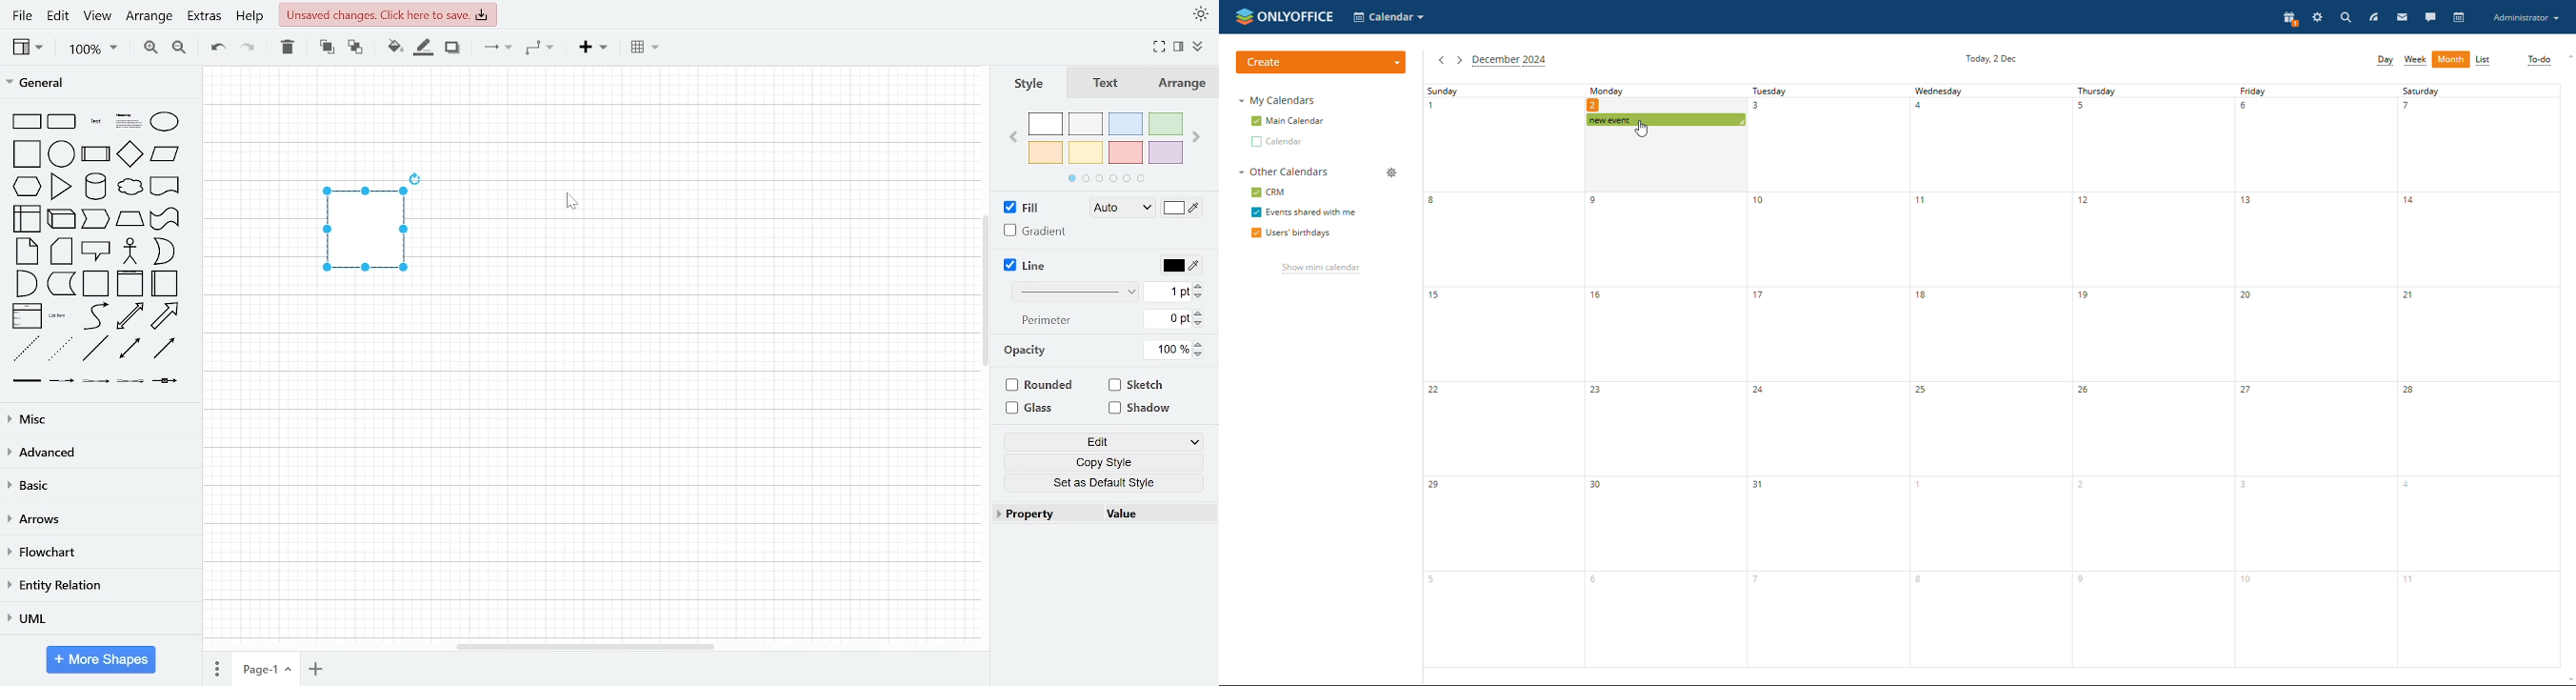  Describe the element at coordinates (25, 381) in the screenshot. I see `link` at that location.